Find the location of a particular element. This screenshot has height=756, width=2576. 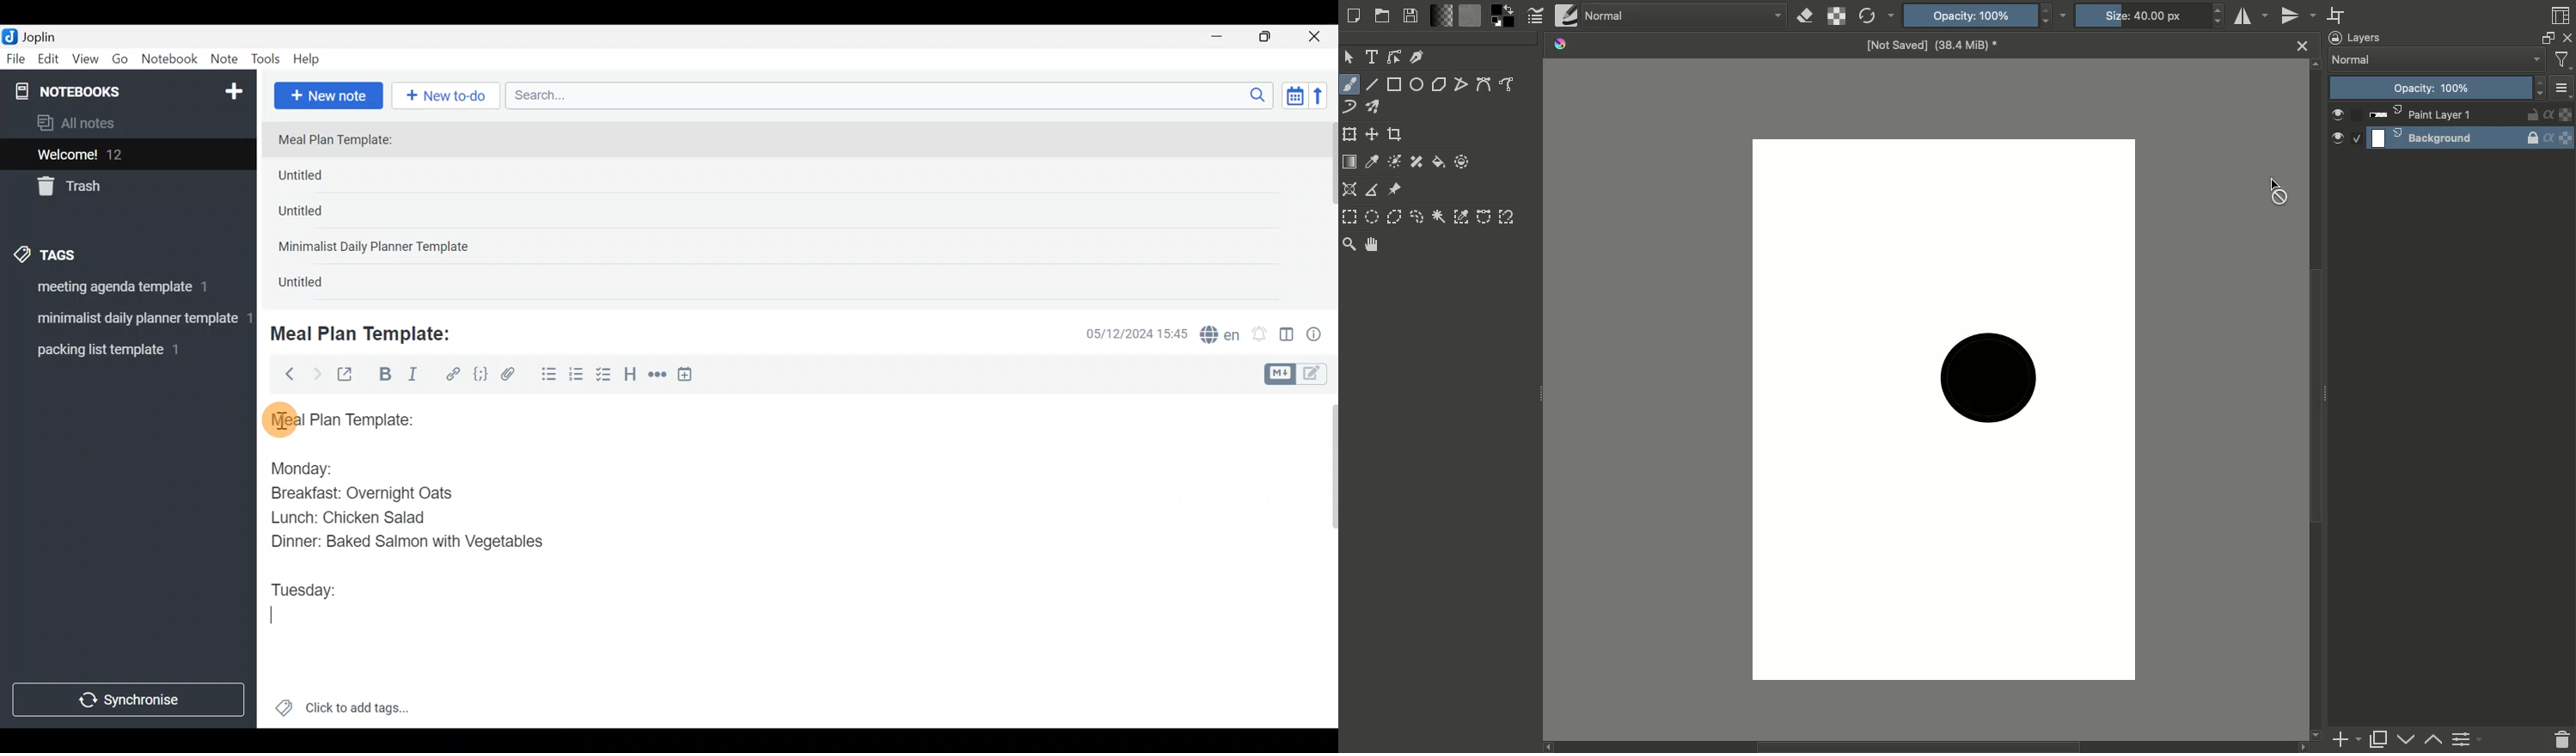

Edit is located at coordinates (49, 61).